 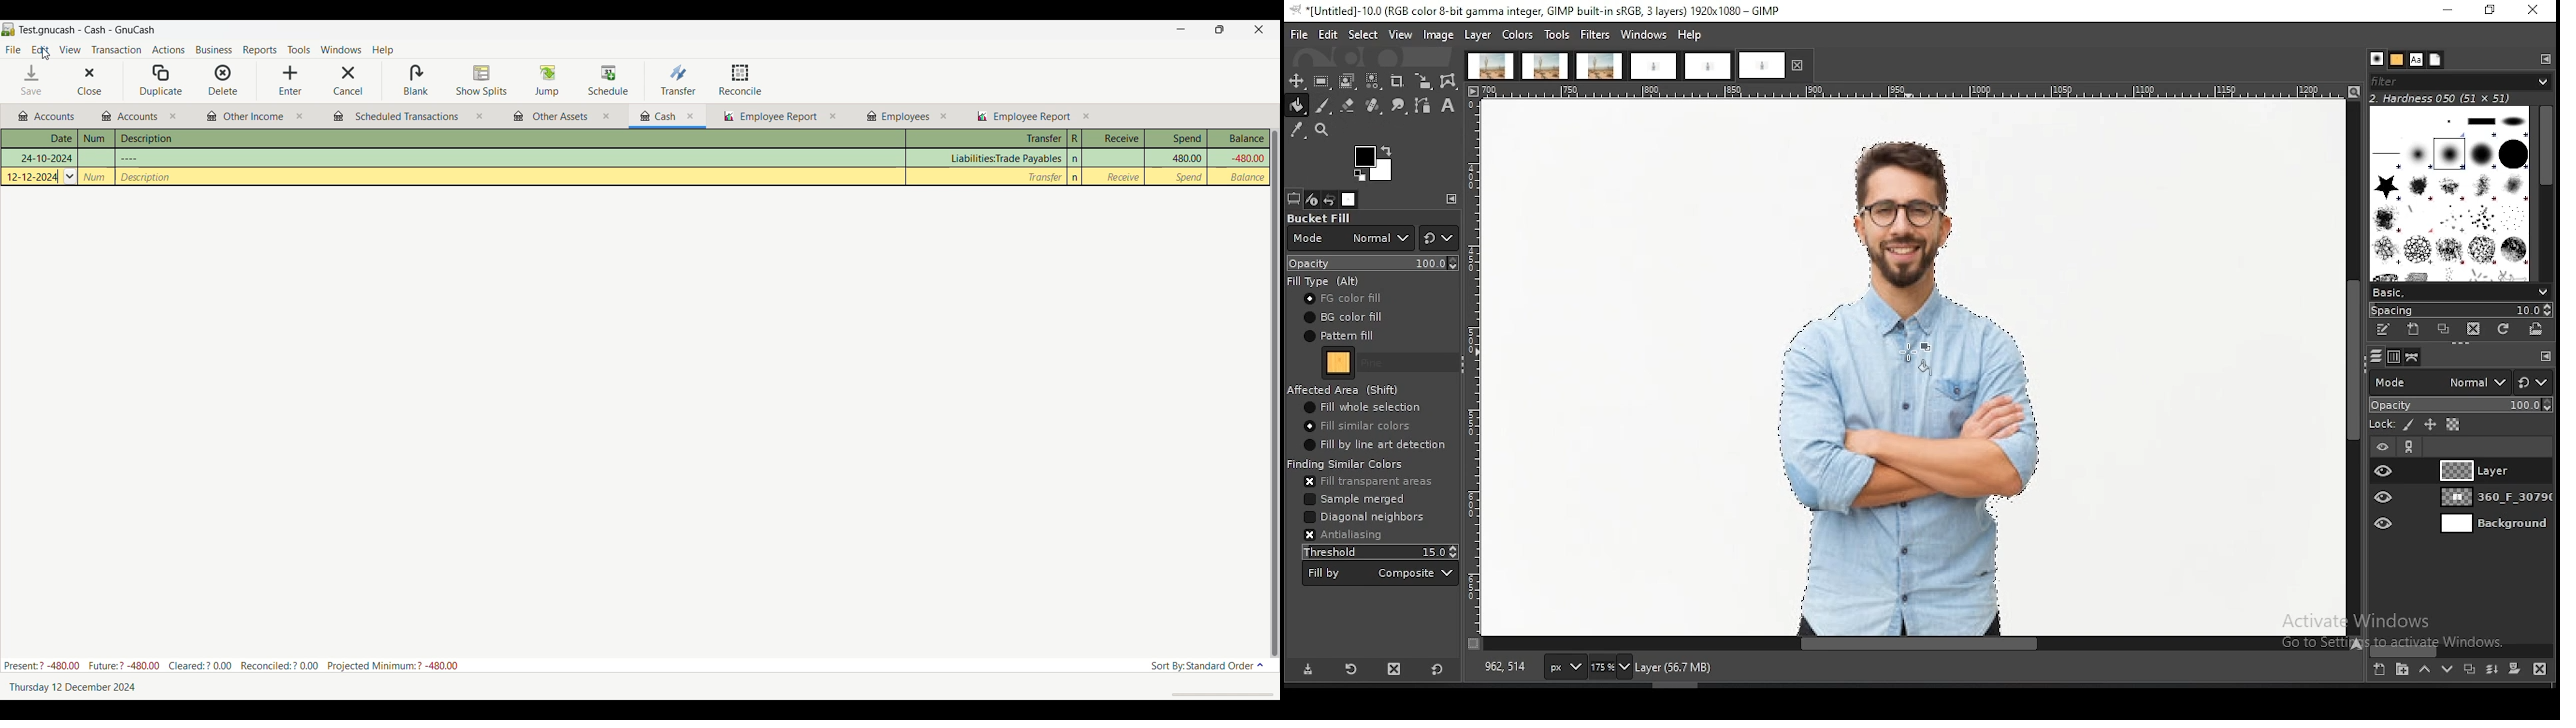 I want to click on Balance column, so click(x=1239, y=139).